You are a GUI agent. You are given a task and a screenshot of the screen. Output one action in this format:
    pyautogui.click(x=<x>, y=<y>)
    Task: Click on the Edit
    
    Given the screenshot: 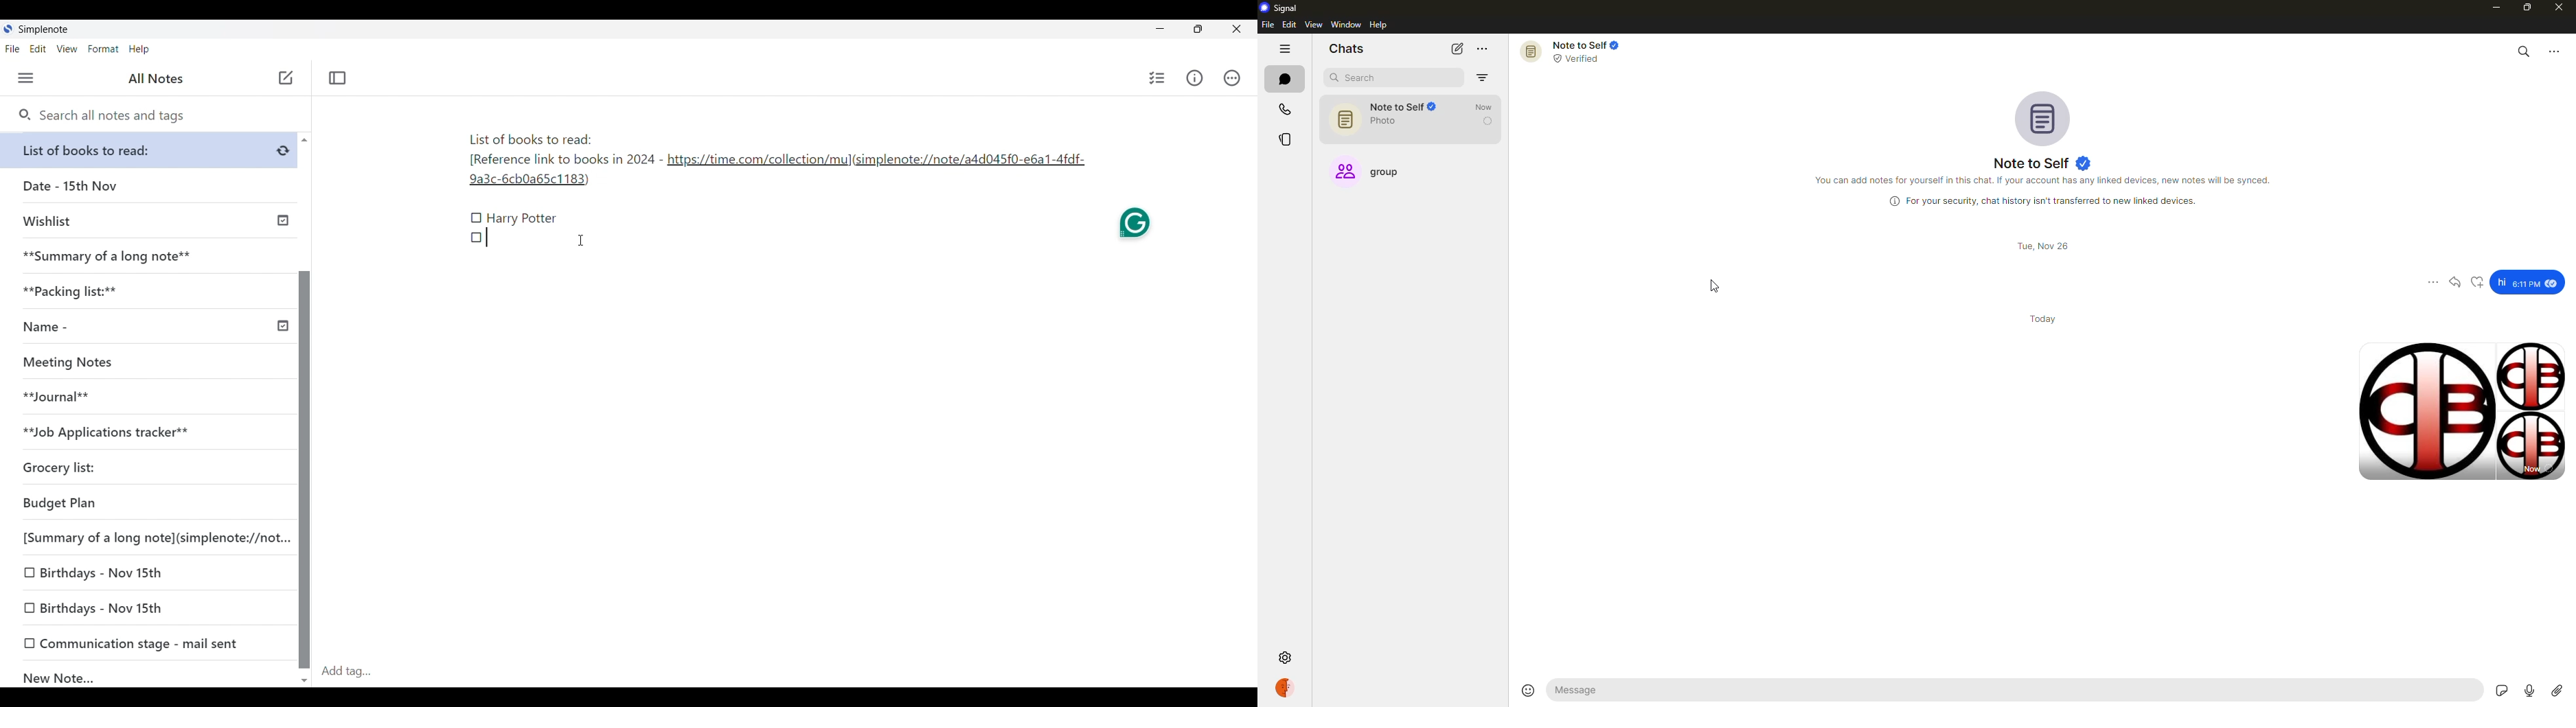 What is the action you would take?
    pyautogui.click(x=38, y=49)
    